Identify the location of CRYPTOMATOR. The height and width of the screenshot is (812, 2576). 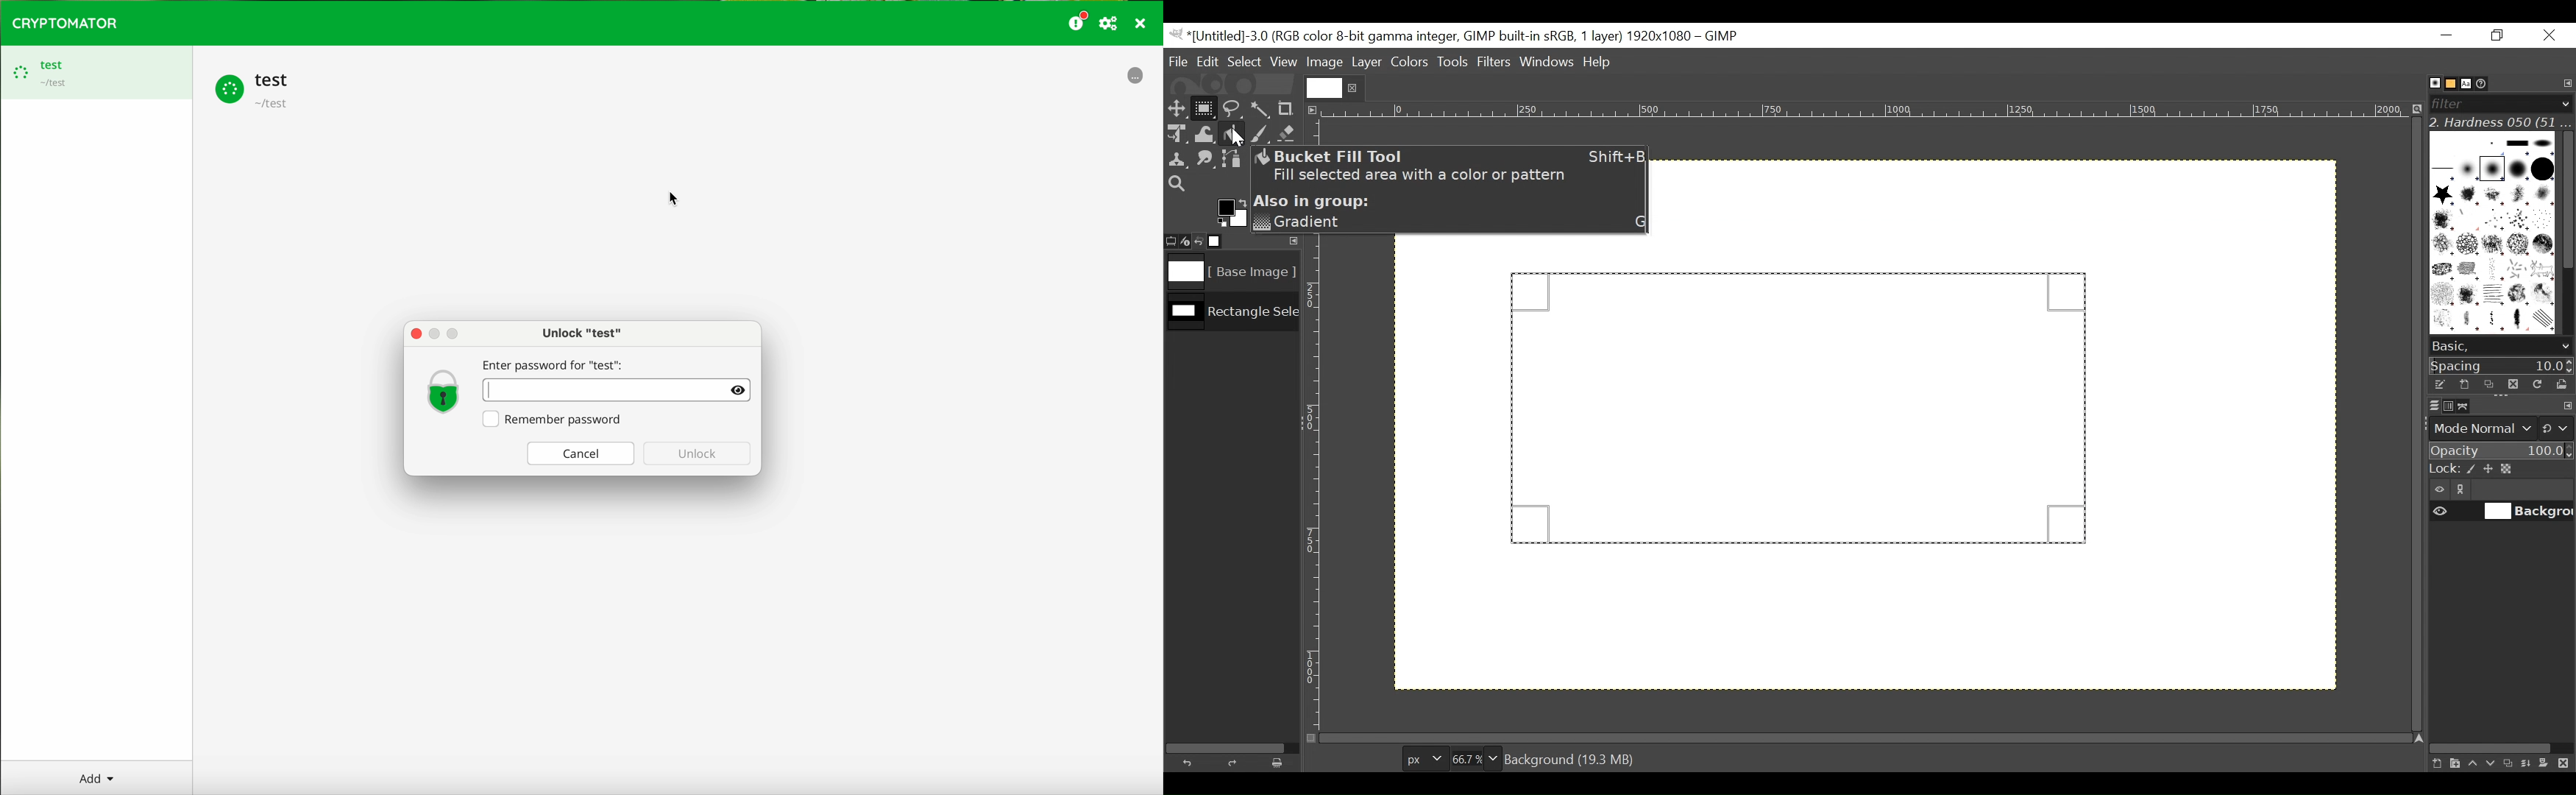
(65, 21).